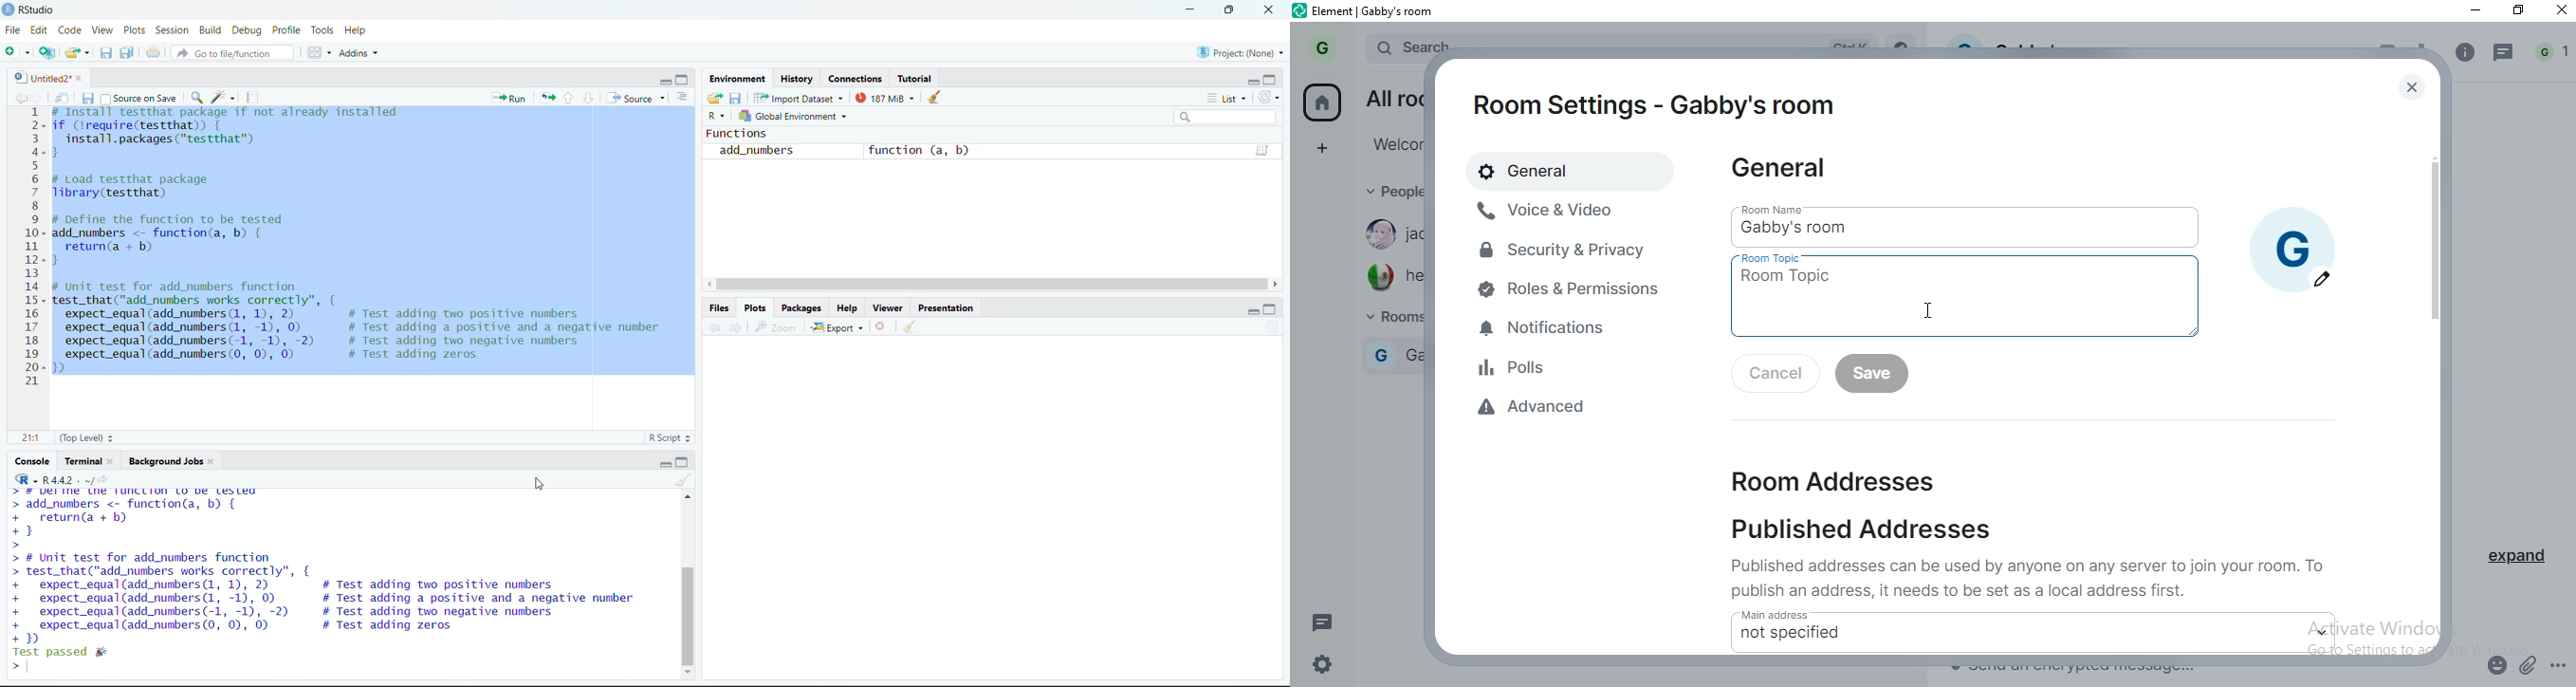  I want to click on save current document, so click(89, 99).